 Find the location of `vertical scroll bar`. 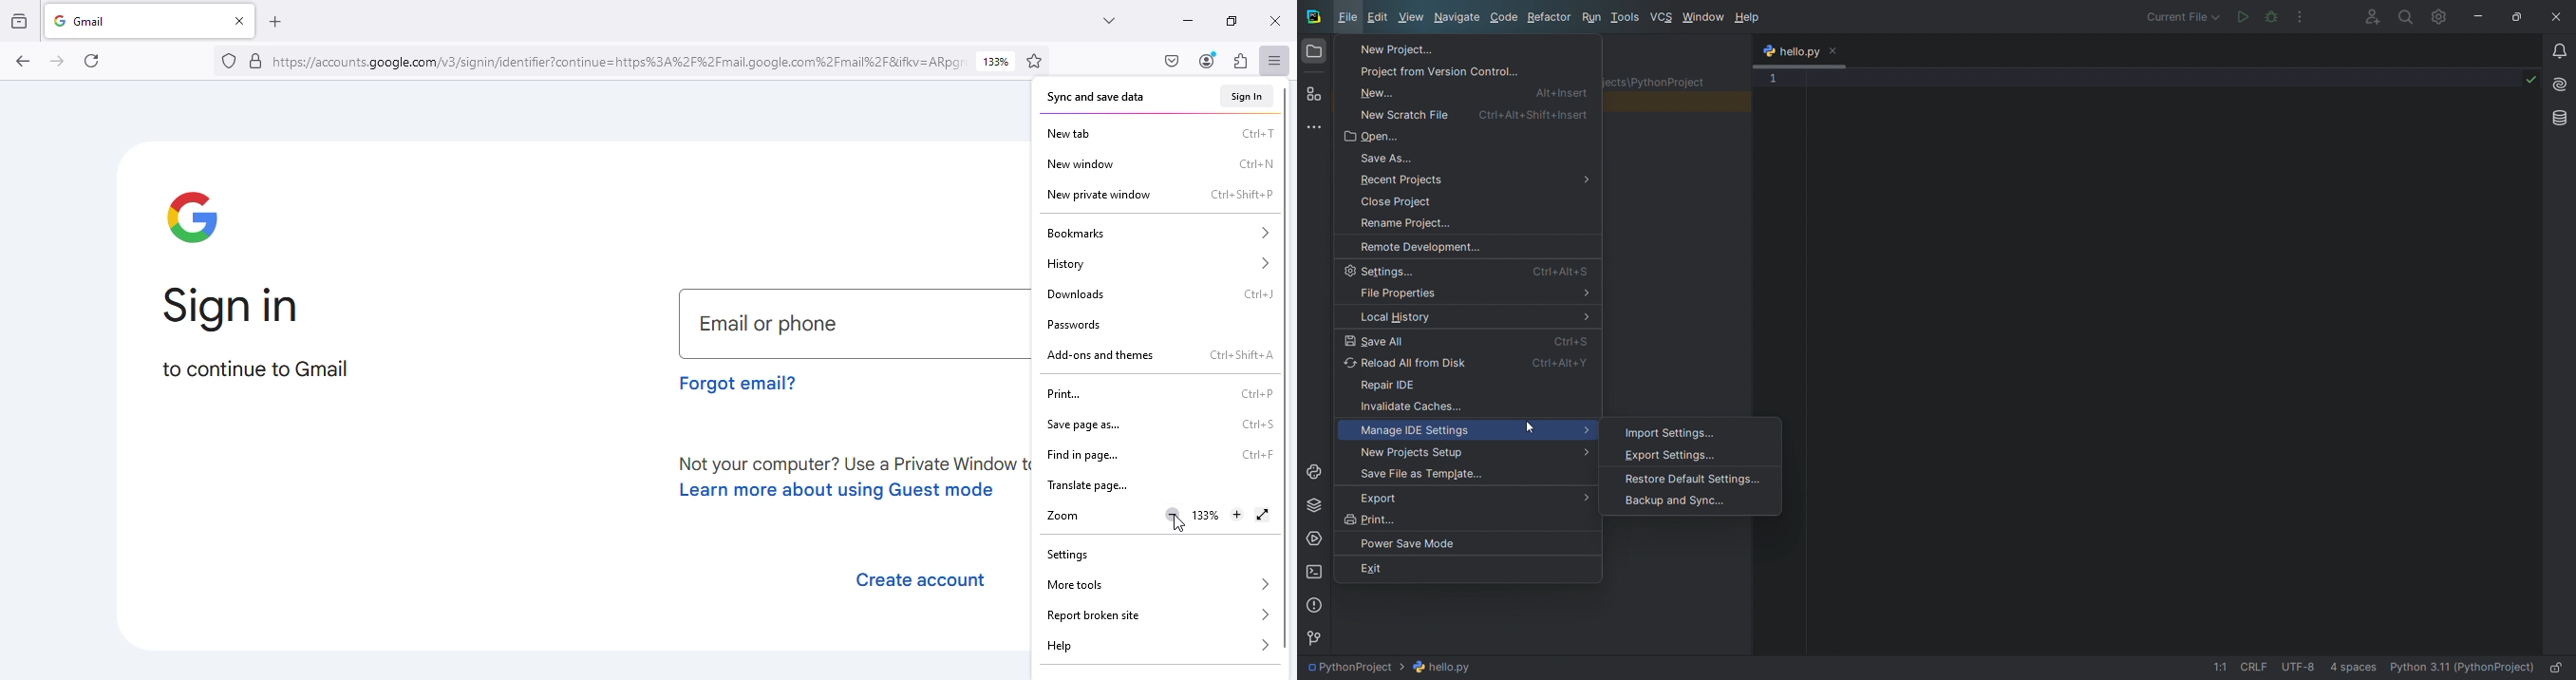

vertical scroll bar is located at coordinates (1286, 368).